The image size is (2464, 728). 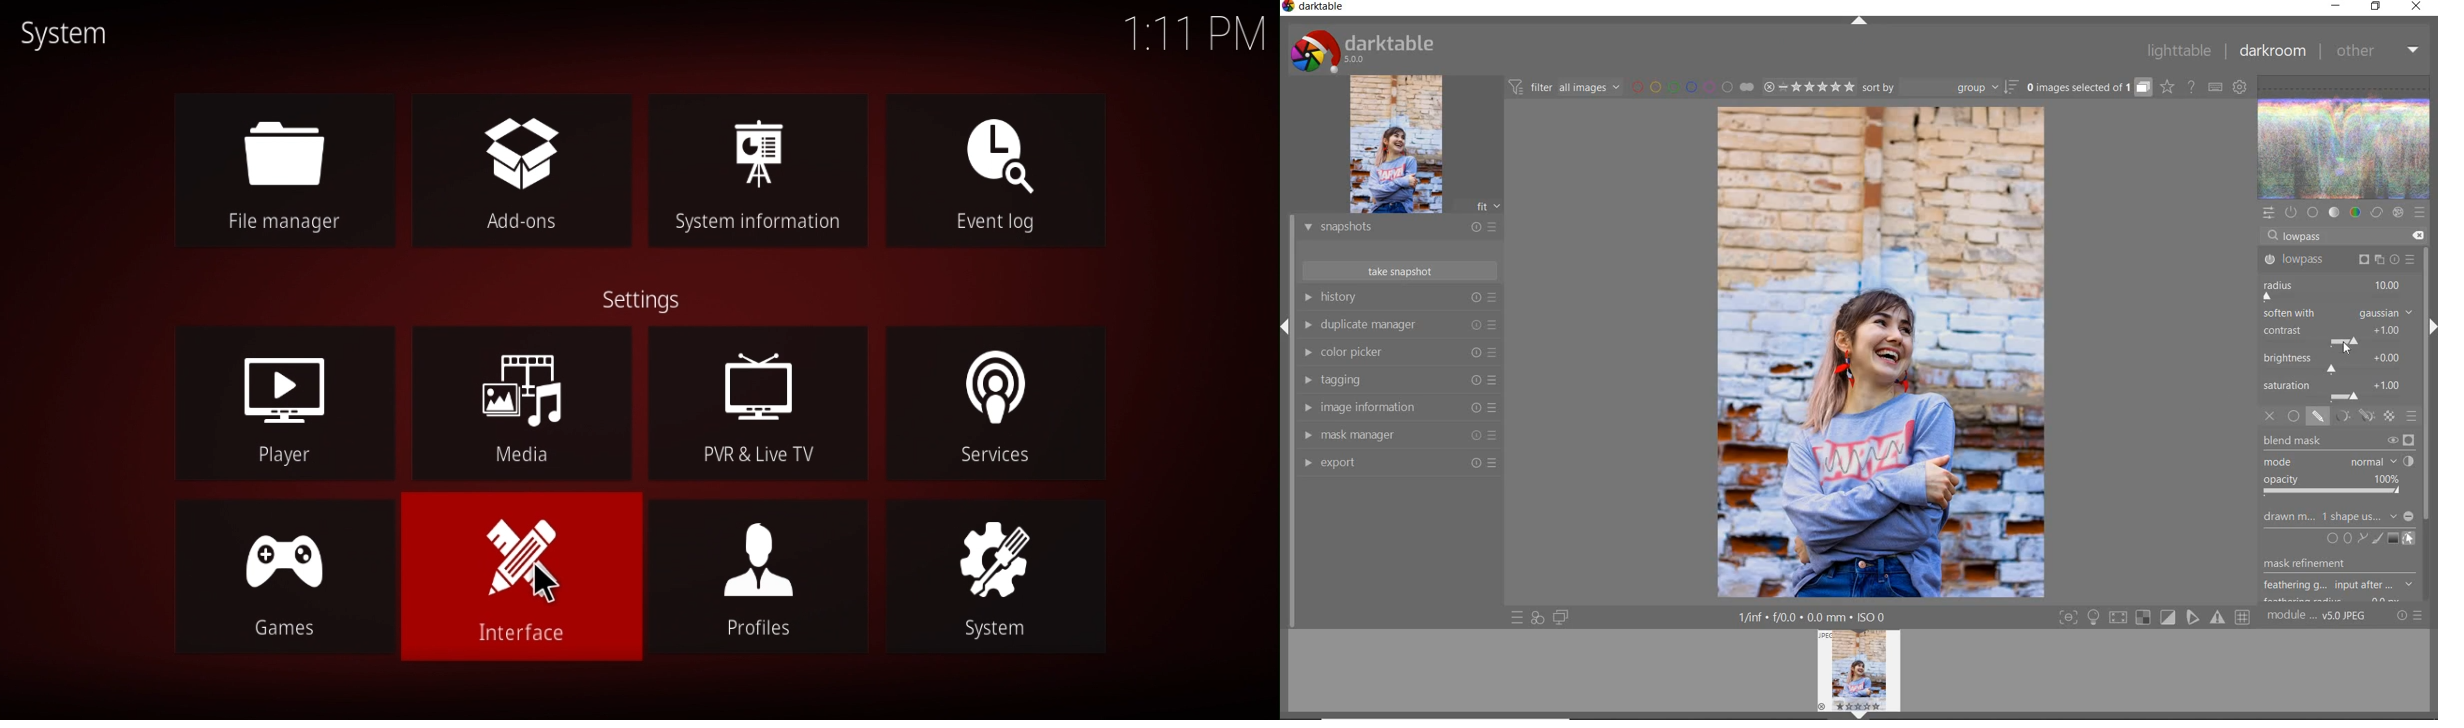 What do you see at coordinates (650, 300) in the screenshot?
I see `settings` at bounding box center [650, 300].